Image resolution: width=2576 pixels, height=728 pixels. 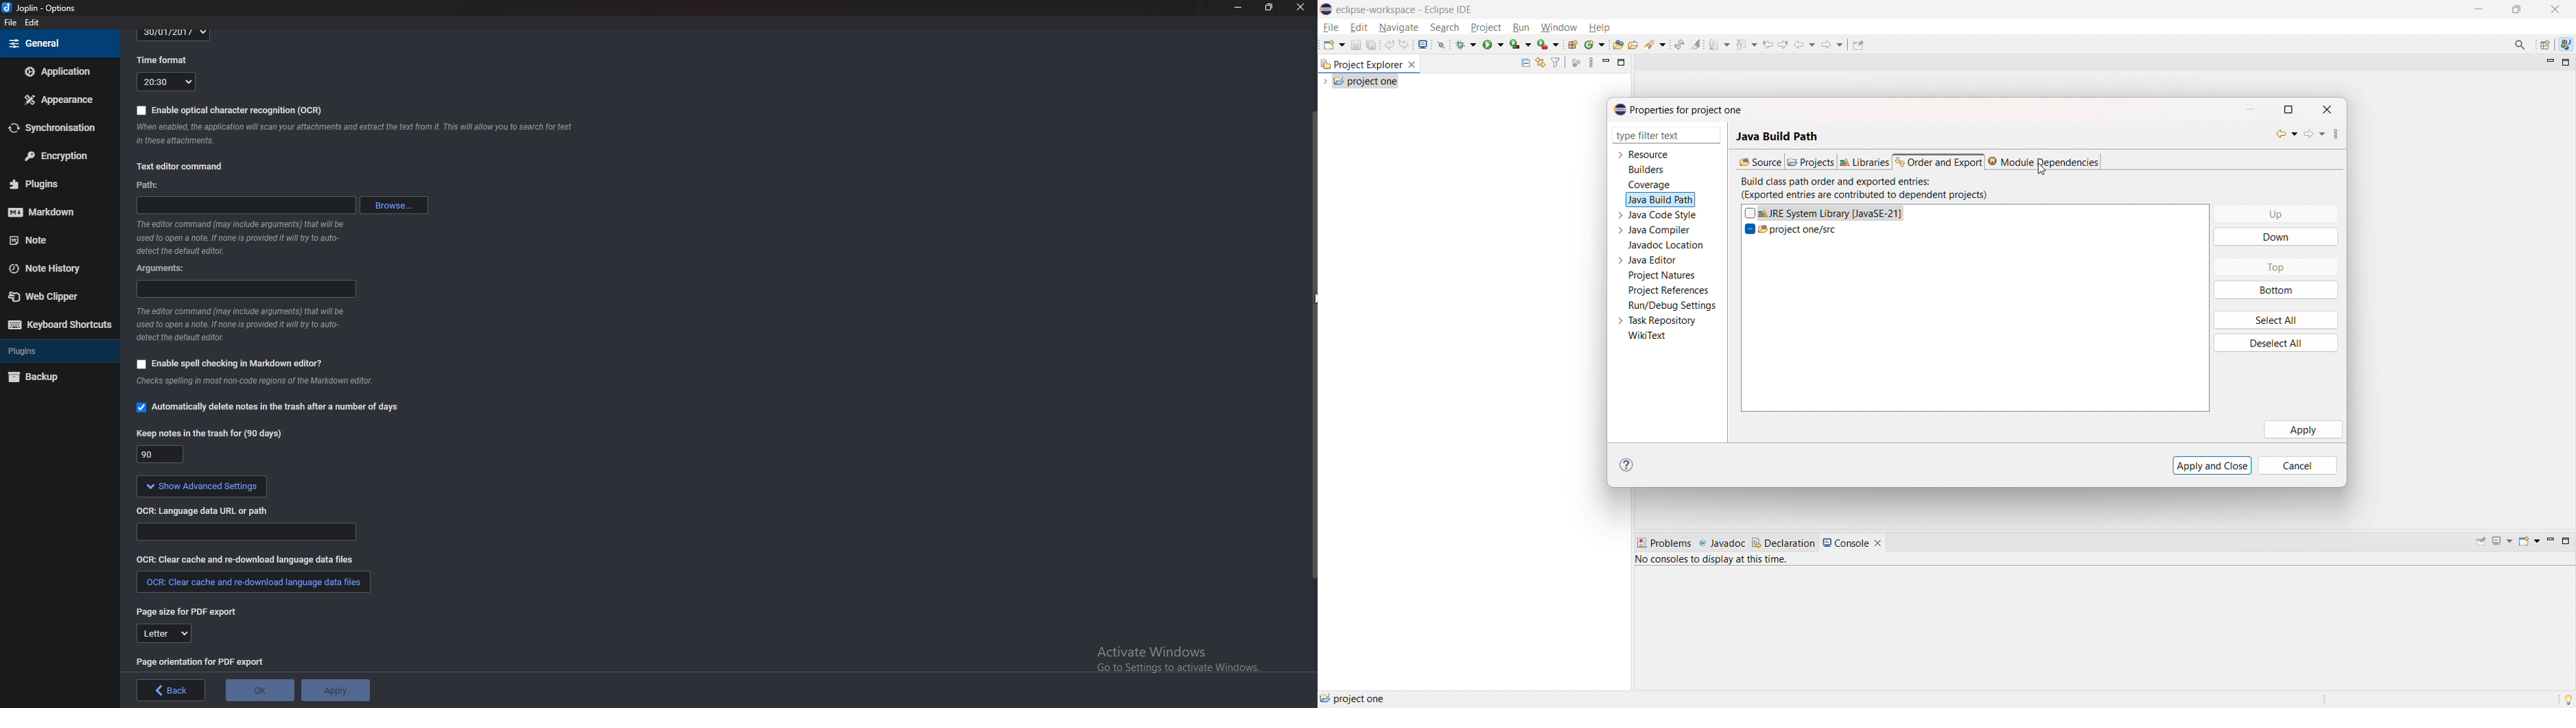 What do you see at coordinates (213, 434) in the screenshot?
I see `Keep notes in the trash for` at bounding box center [213, 434].